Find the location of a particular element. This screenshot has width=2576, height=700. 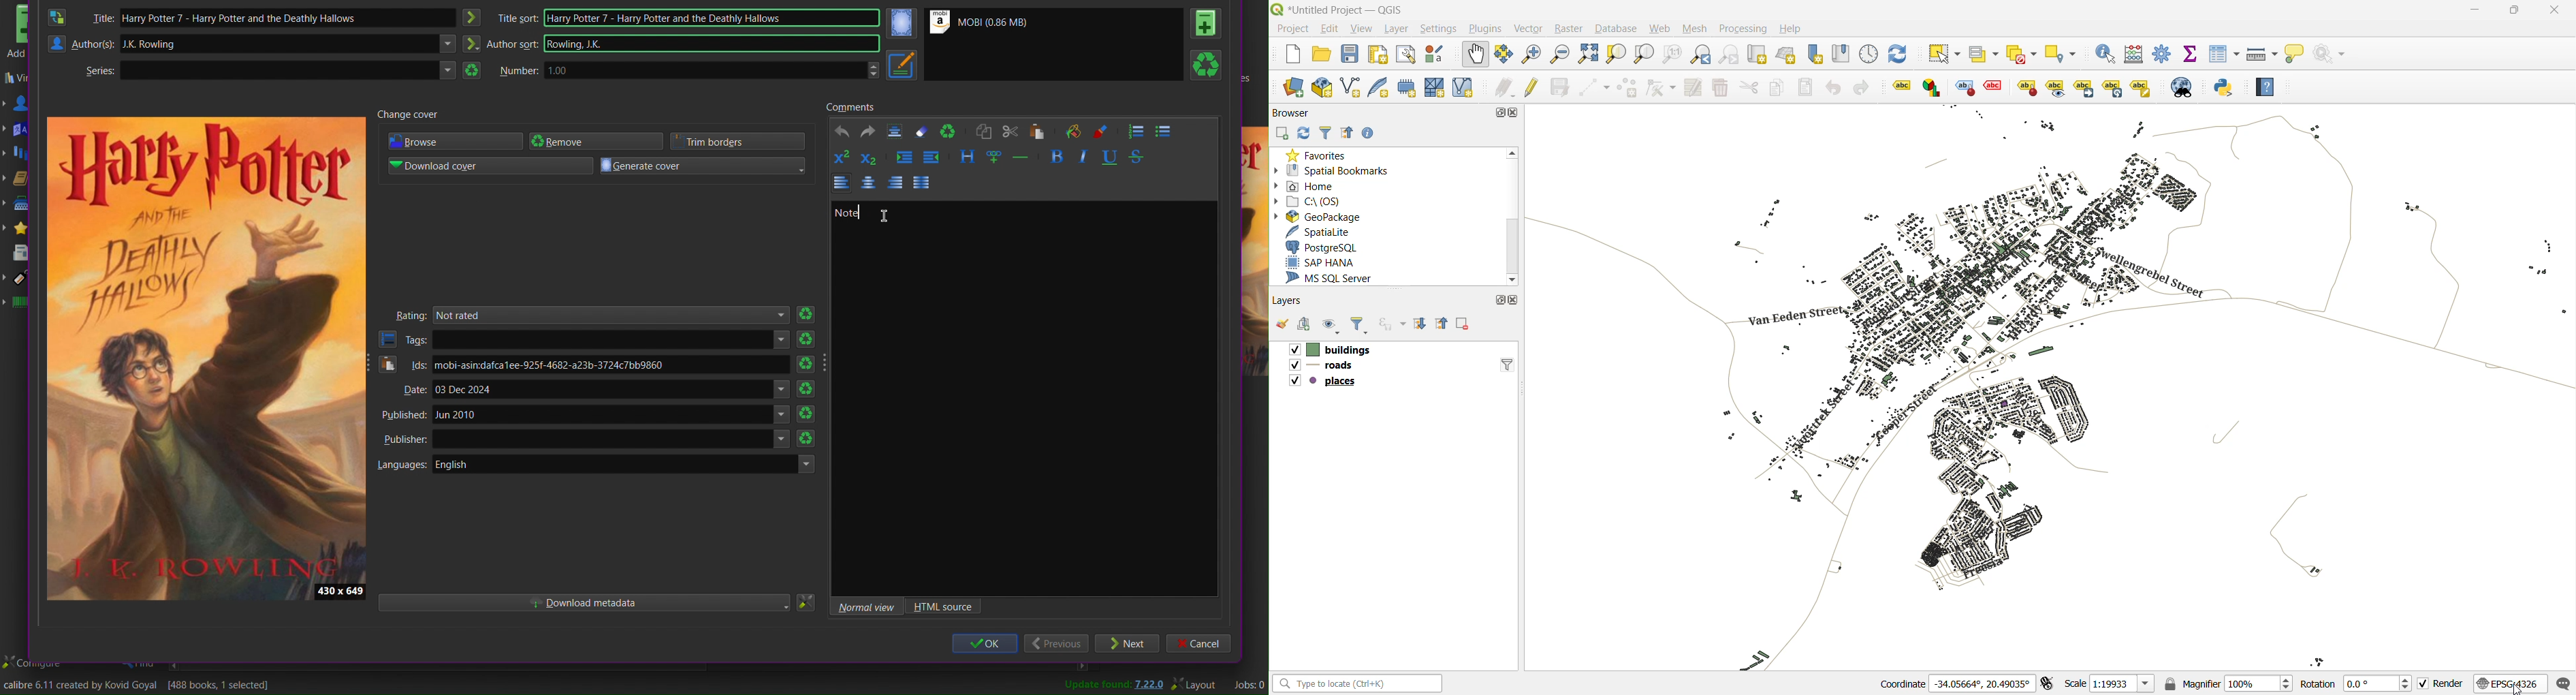

layers is located at coordinates (1286, 301).